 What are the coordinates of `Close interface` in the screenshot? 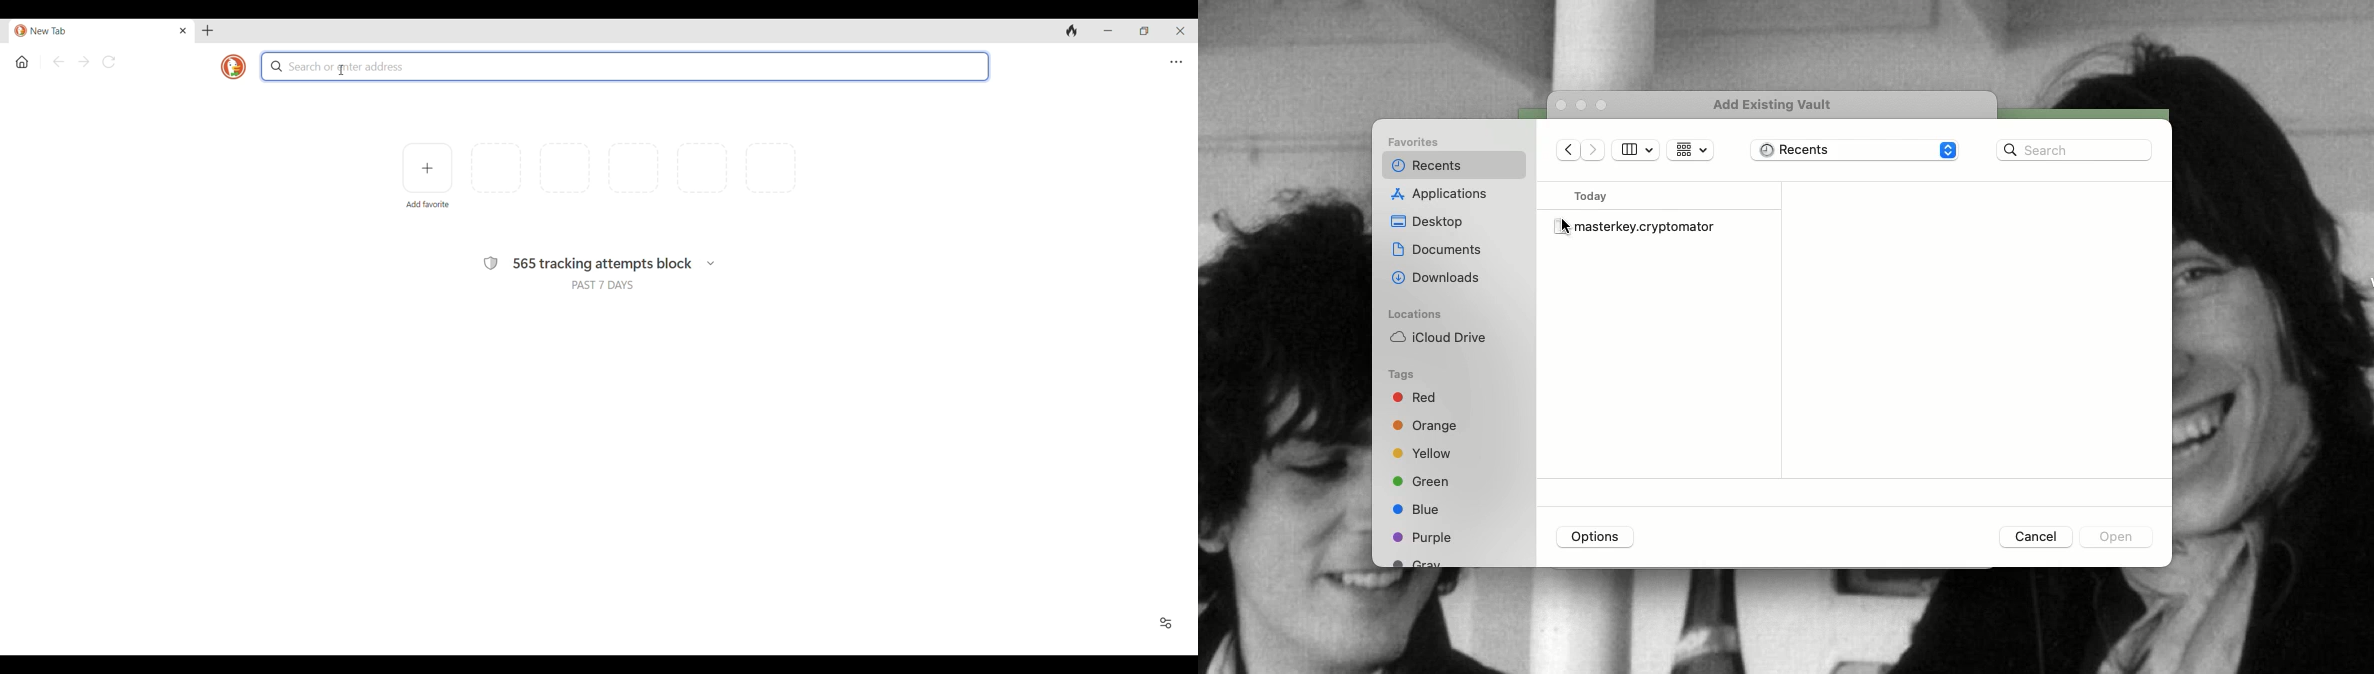 It's located at (1180, 31).